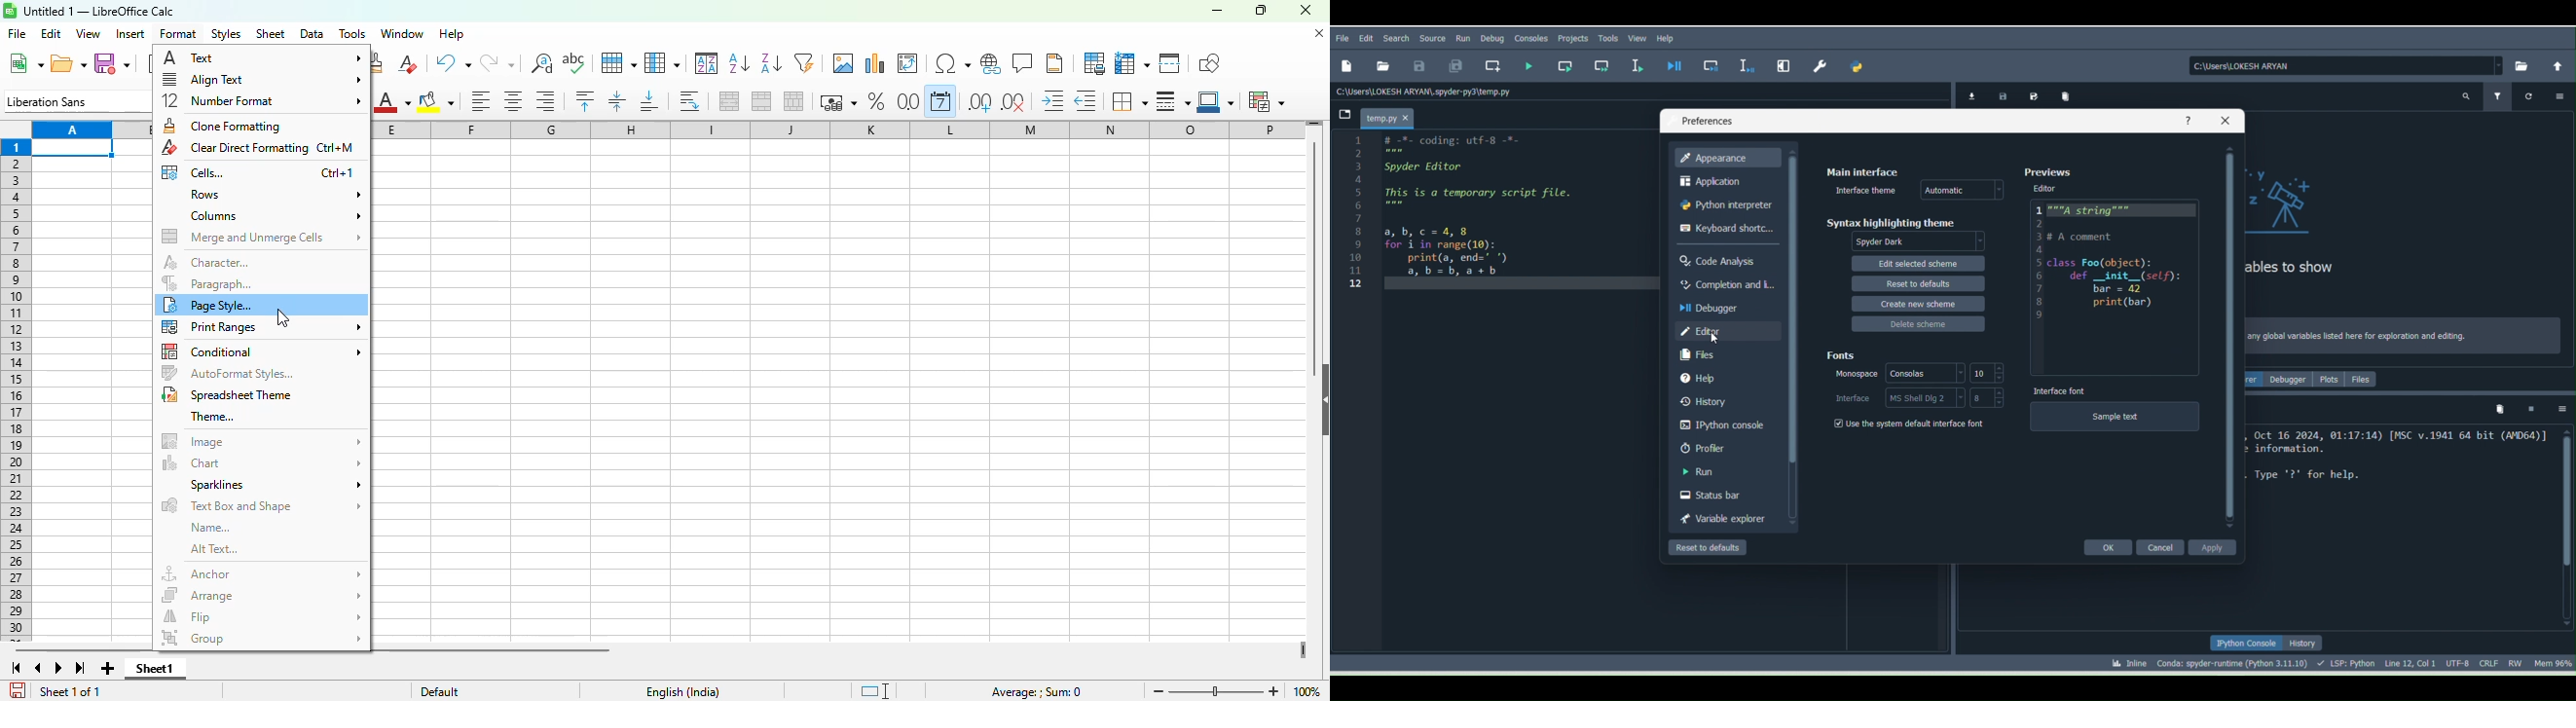 Image resolution: width=2576 pixels, height=728 pixels. Describe the element at coordinates (497, 62) in the screenshot. I see `redo` at that location.